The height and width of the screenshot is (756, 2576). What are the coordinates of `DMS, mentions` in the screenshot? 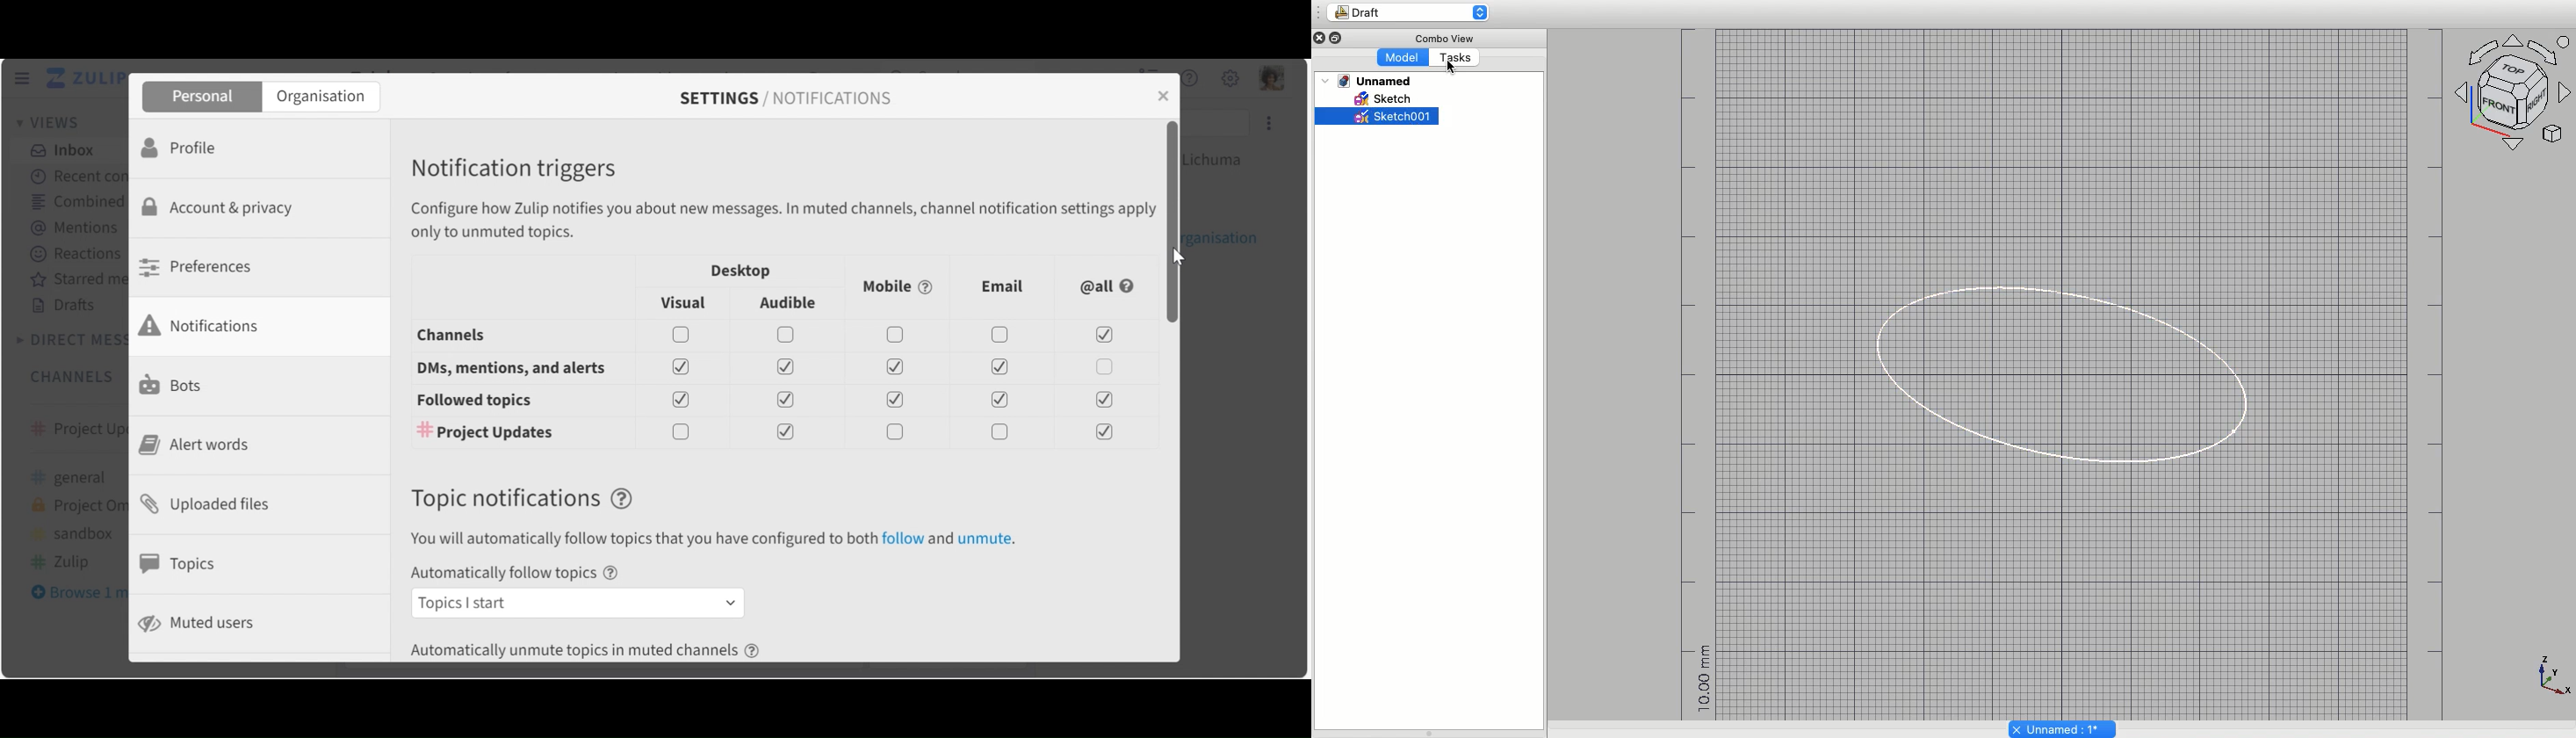 It's located at (772, 368).